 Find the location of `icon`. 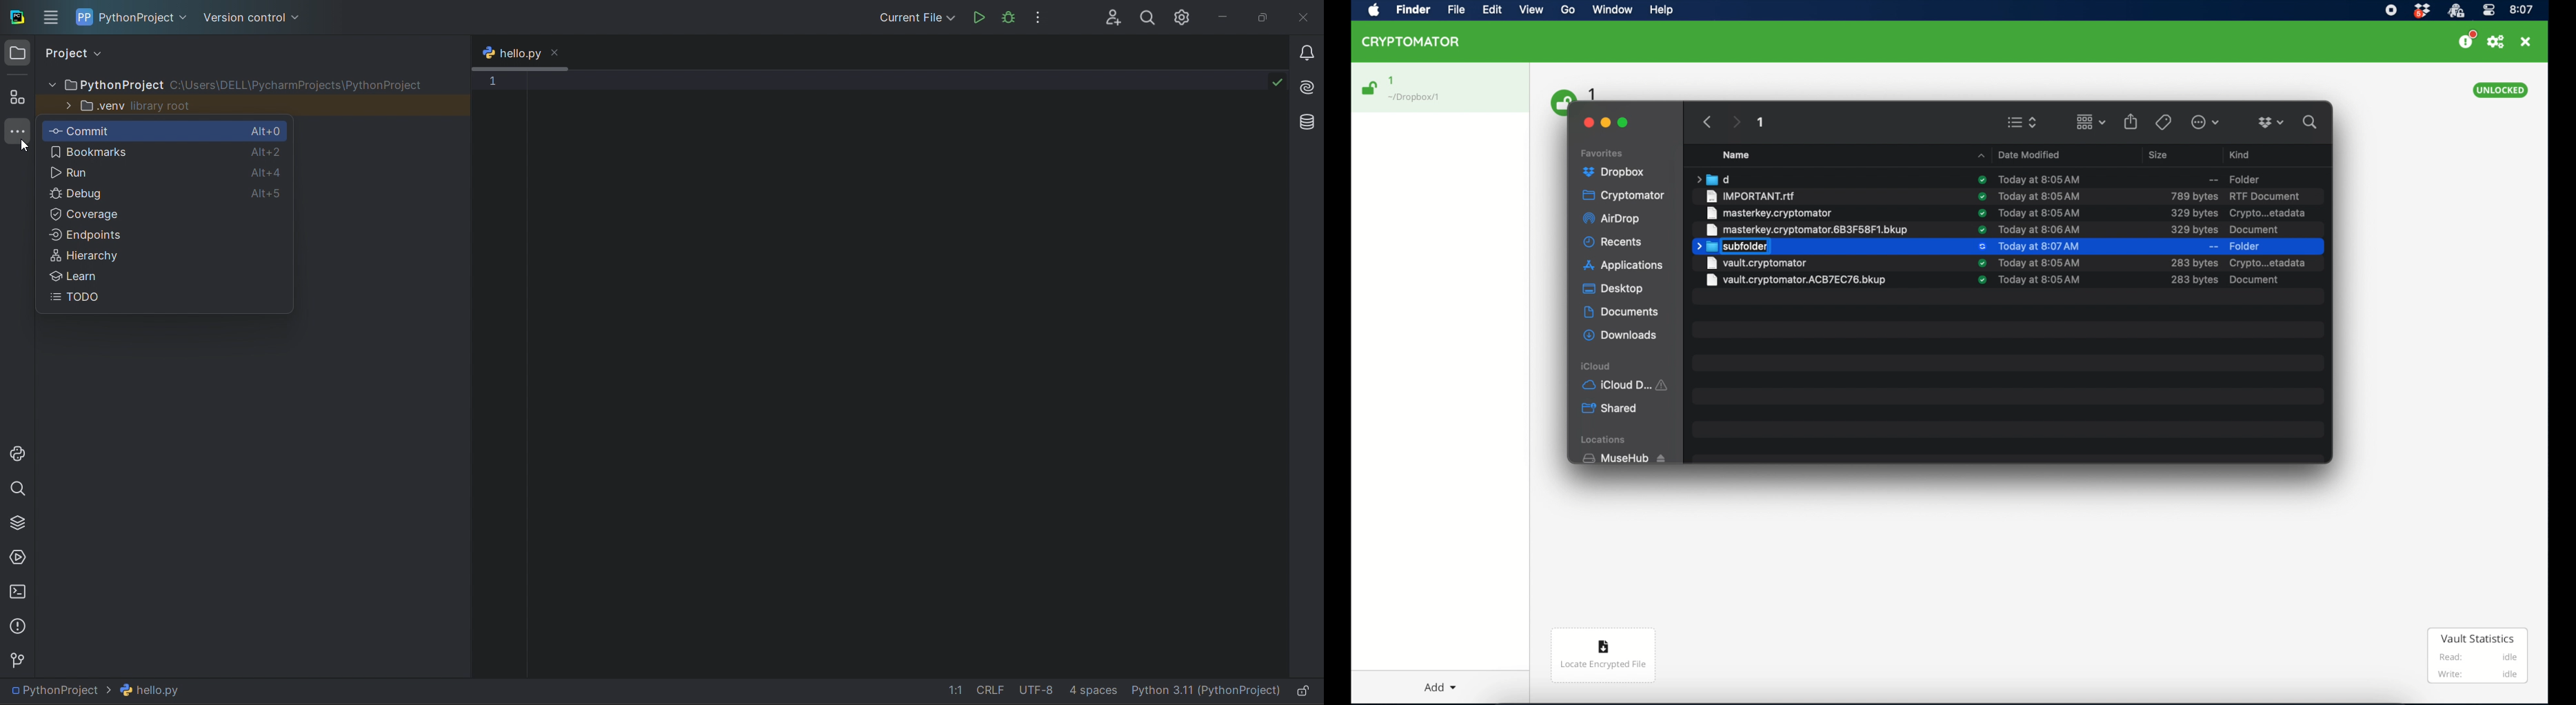

icon is located at coordinates (84, 17).